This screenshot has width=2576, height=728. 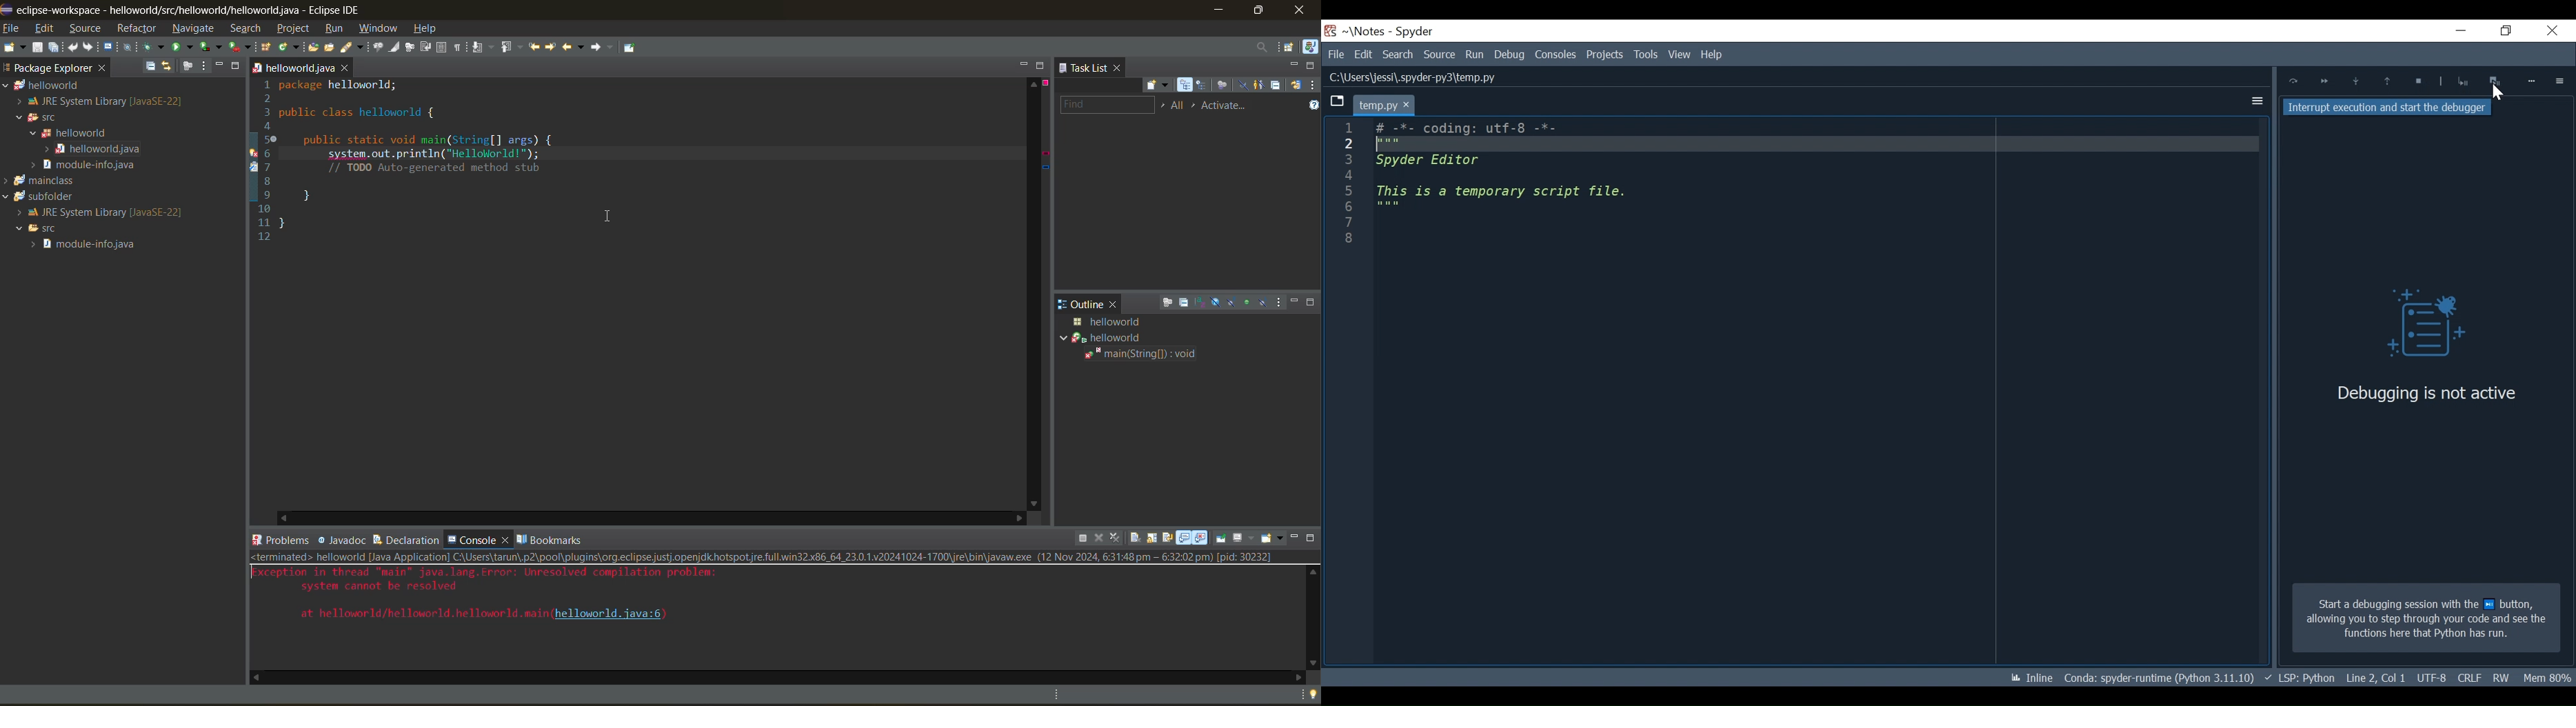 What do you see at coordinates (1400, 54) in the screenshot?
I see `Search` at bounding box center [1400, 54].